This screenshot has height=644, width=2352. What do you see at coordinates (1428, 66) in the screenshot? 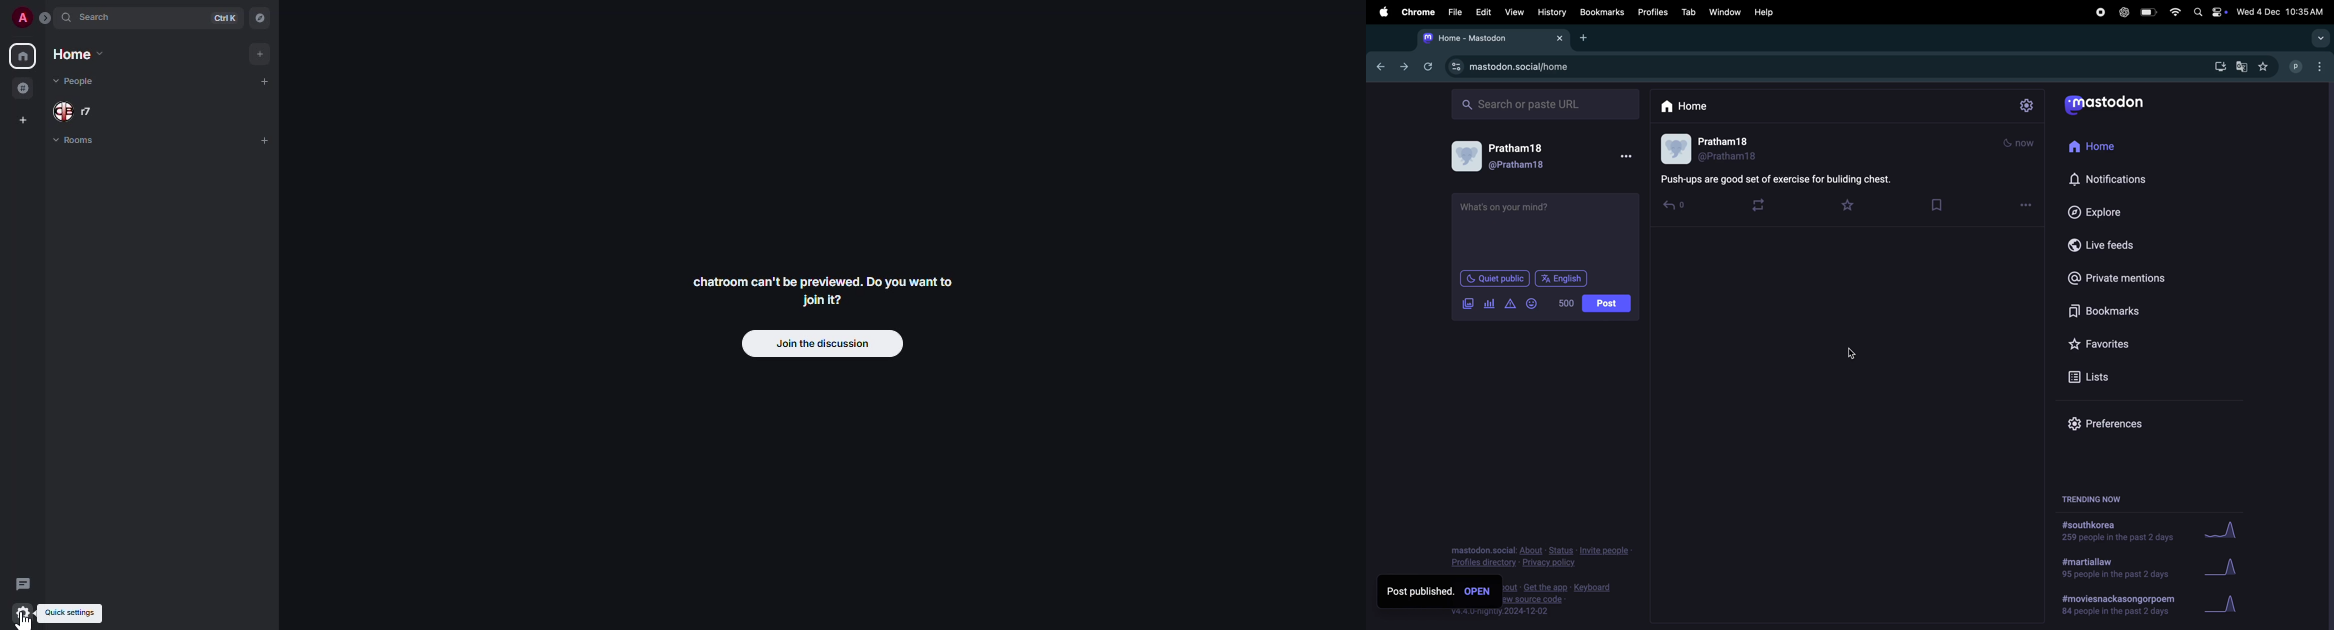
I see `refresh` at bounding box center [1428, 66].